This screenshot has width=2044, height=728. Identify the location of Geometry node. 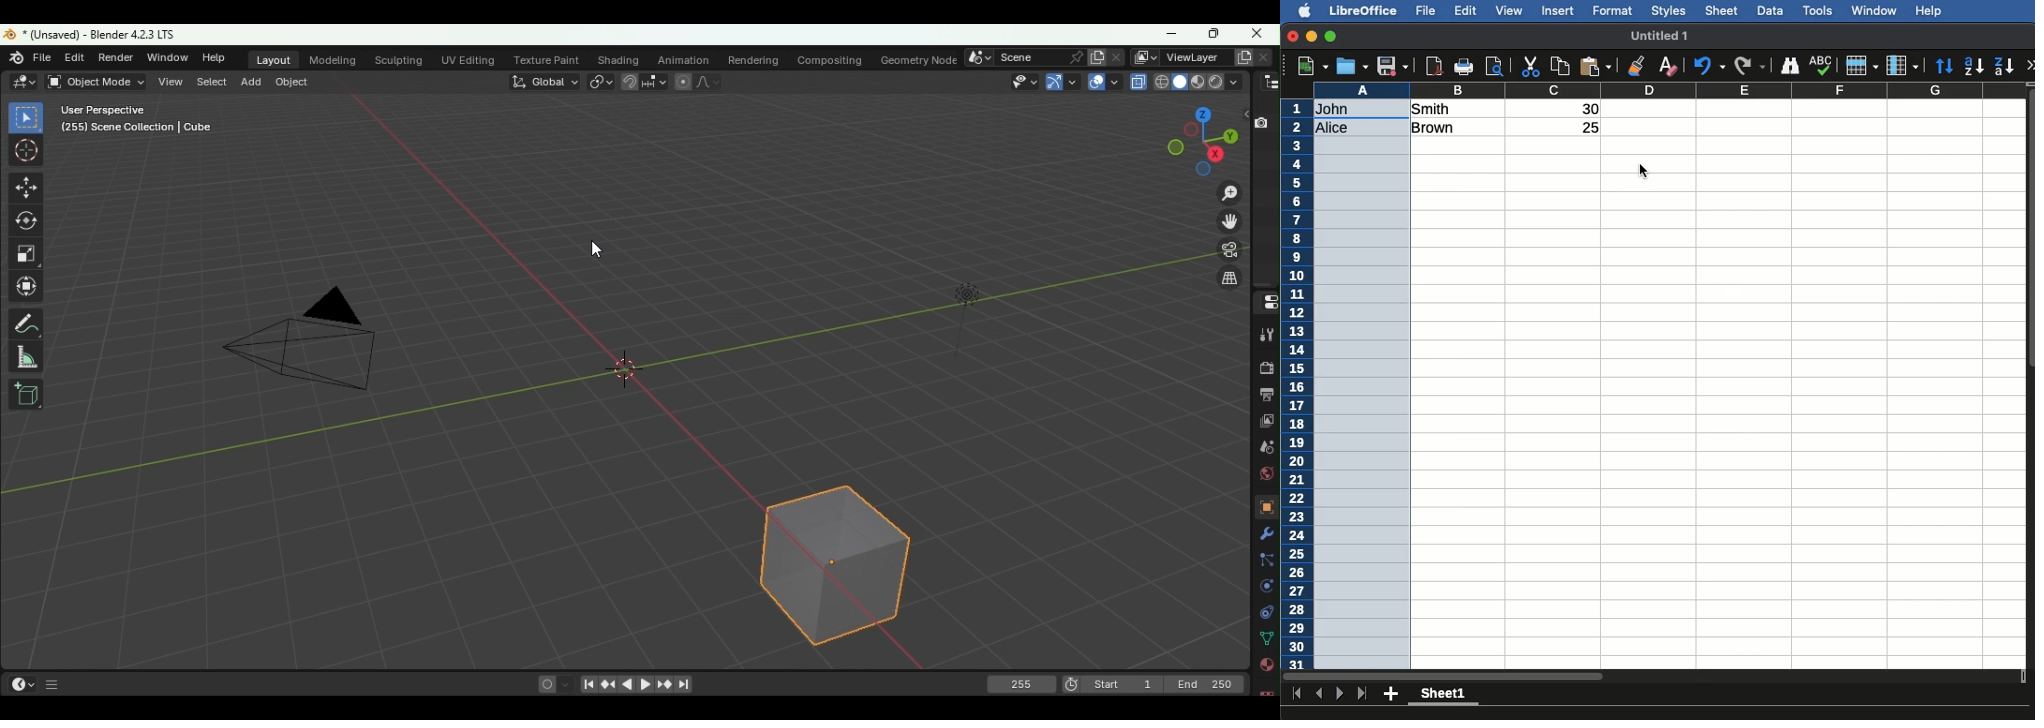
(922, 57).